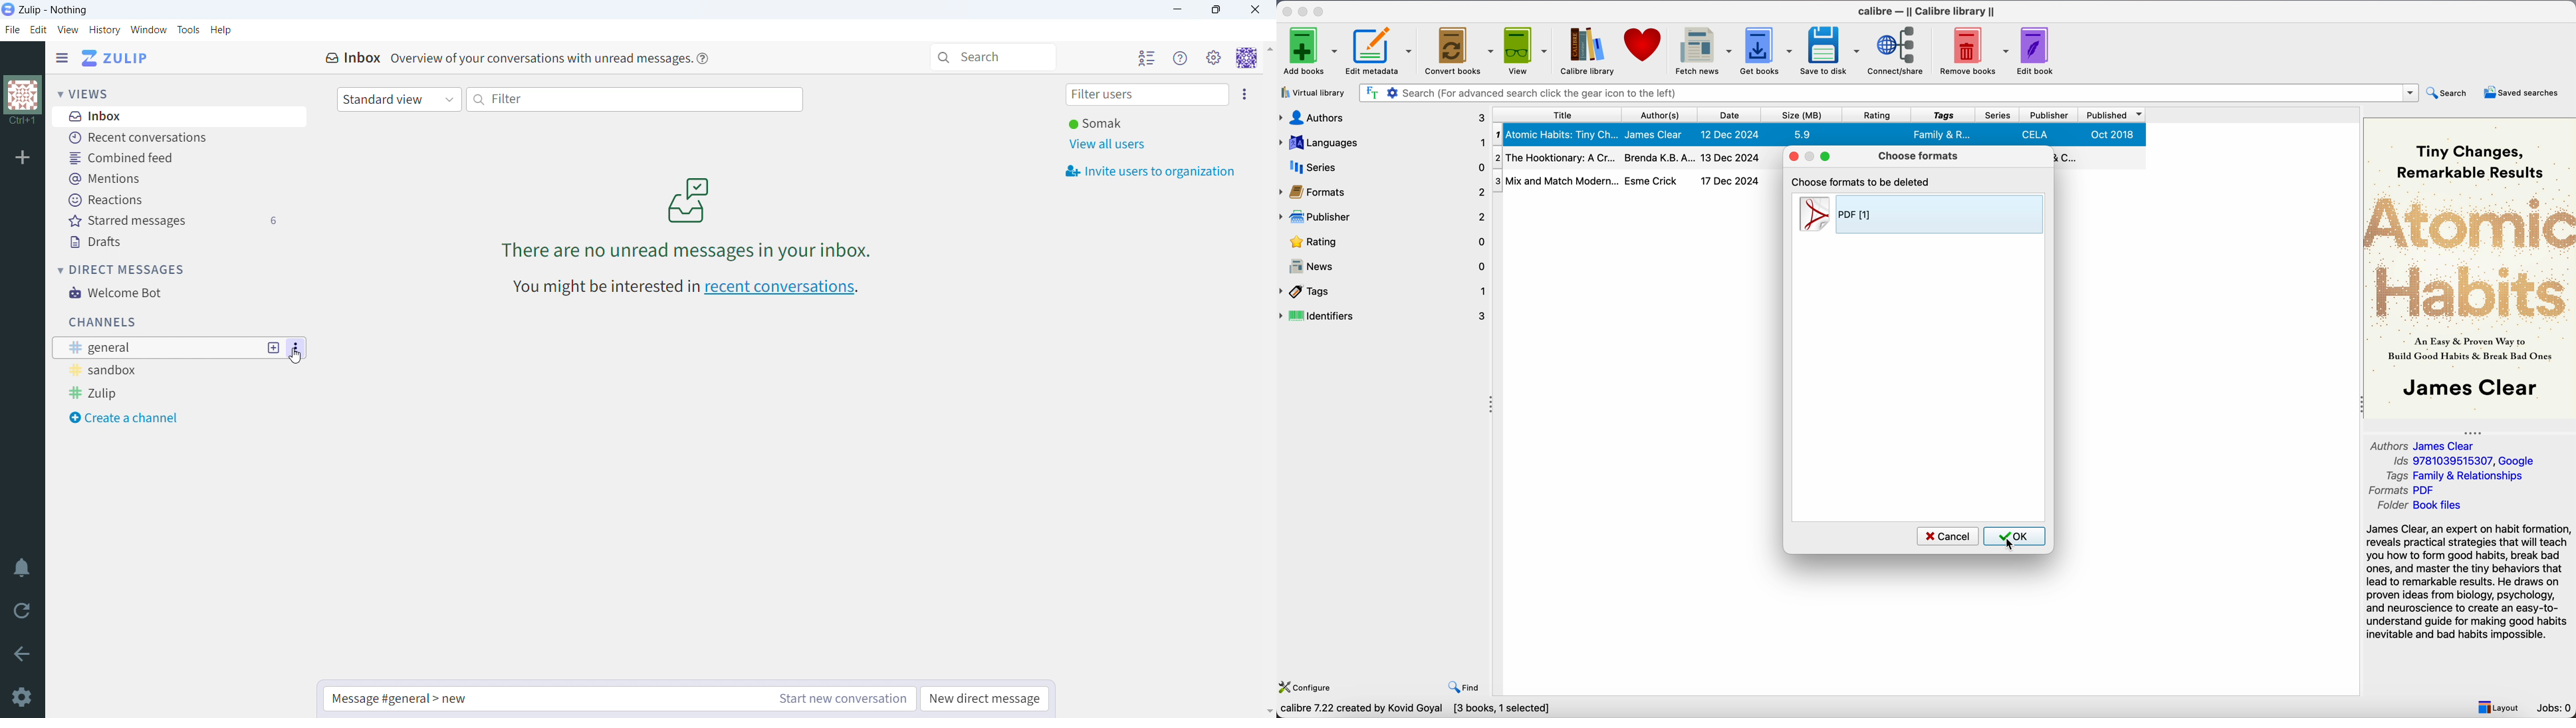 This screenshot has height=728, width=2576. I want to click on search, so click(993, 57).